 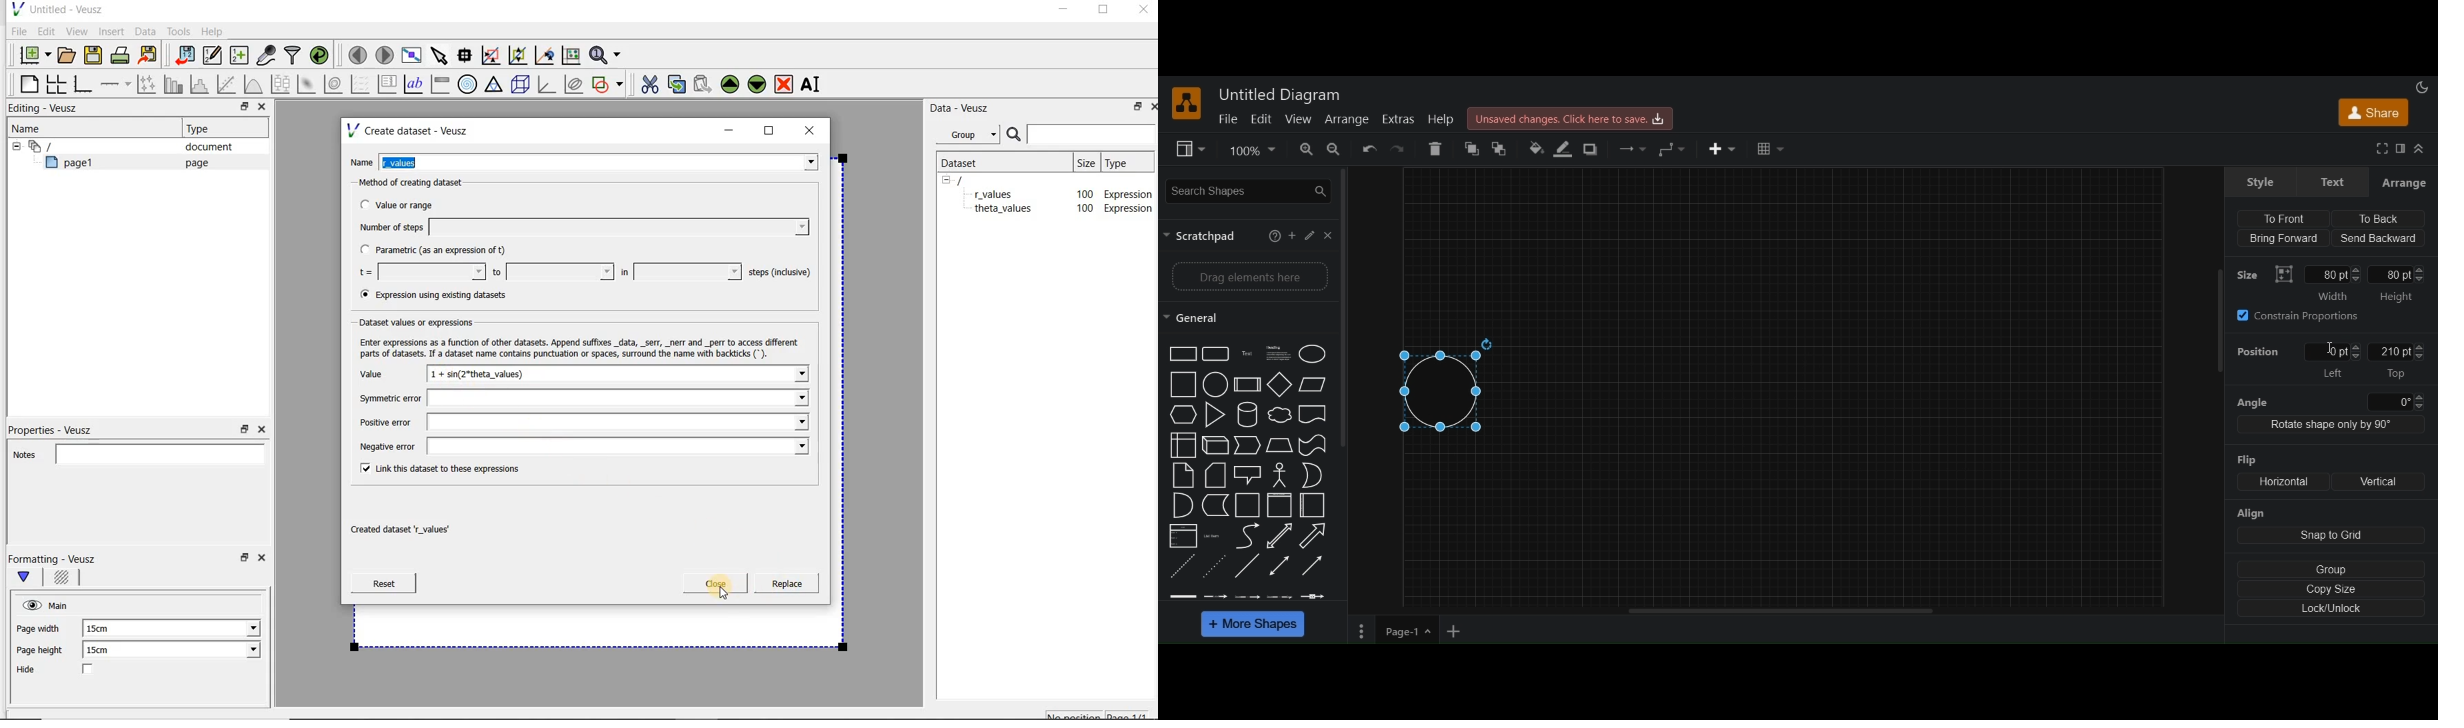 What do you see at coordinates (577, 346) in the screenshot?
I see `Enter expressions as a function of other datasets. Append suffixes _data, _serr, _nerr and _perr to access different
parts of datasets. If a dataset name contains punctuation or spaces, surround the name with backticks (*).` at bounding box center [577, 346].